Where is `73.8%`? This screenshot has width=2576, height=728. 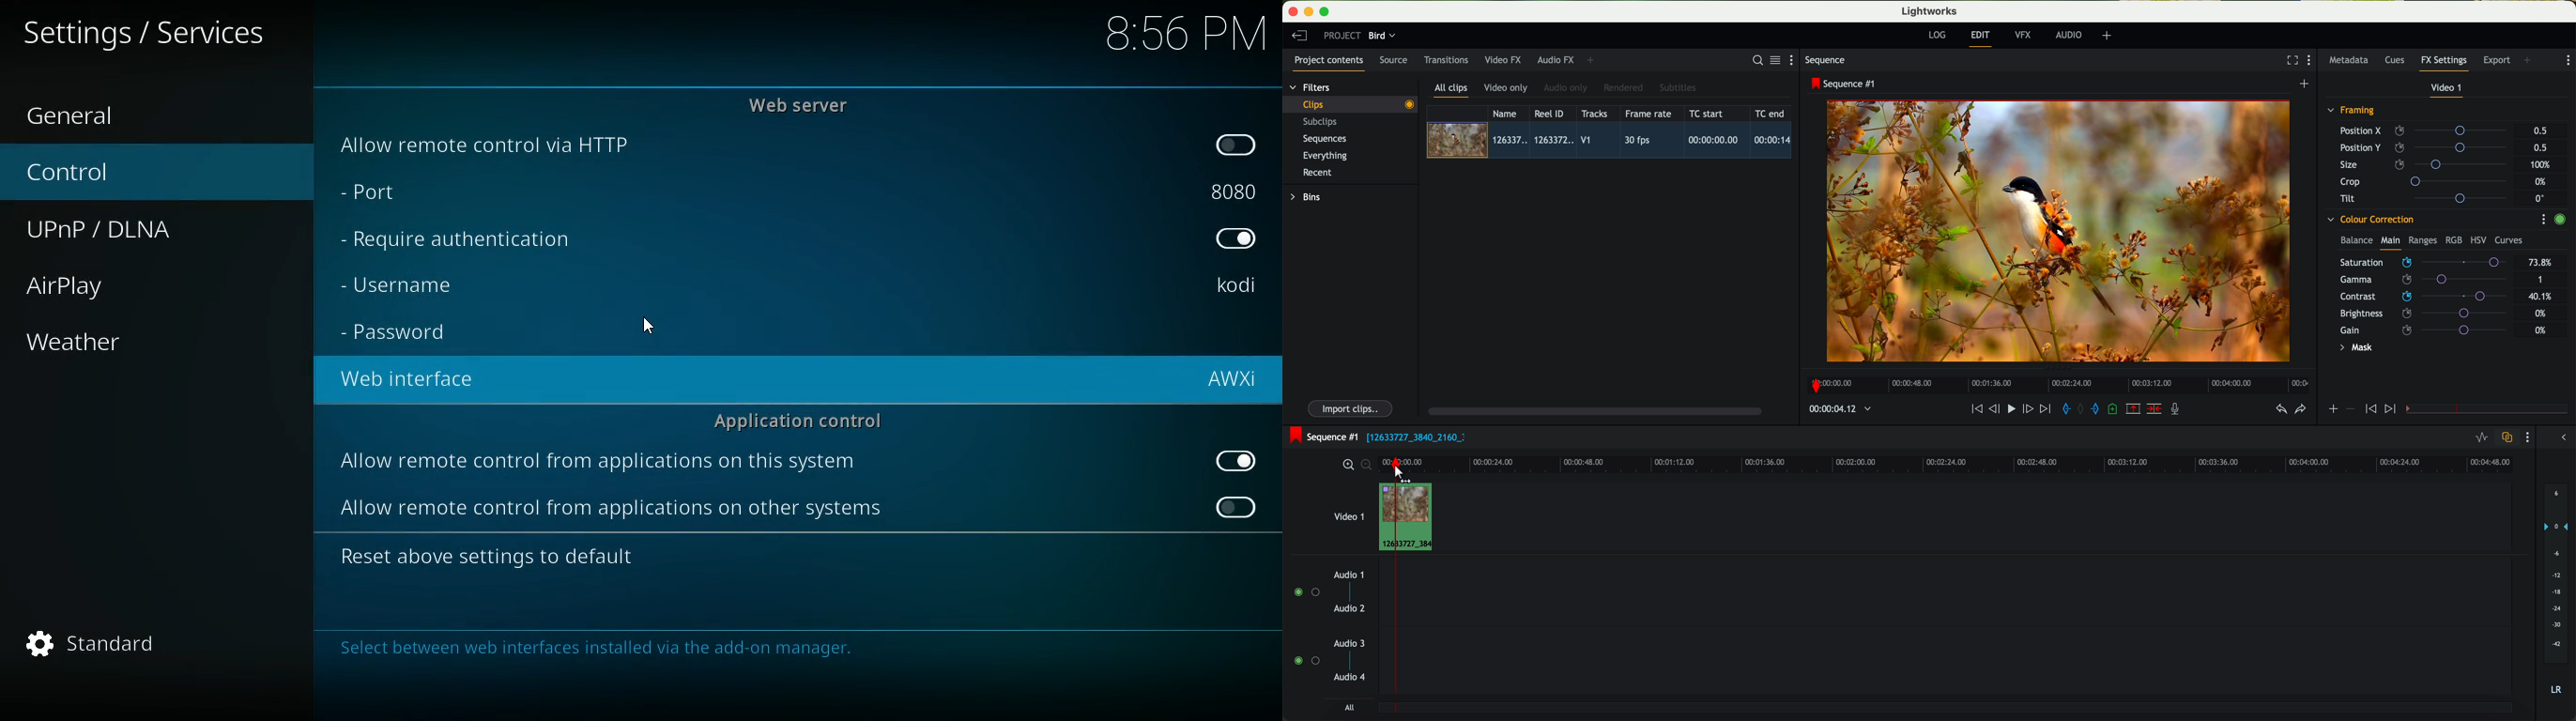 73.8% is located at coordinates (2541, 263).